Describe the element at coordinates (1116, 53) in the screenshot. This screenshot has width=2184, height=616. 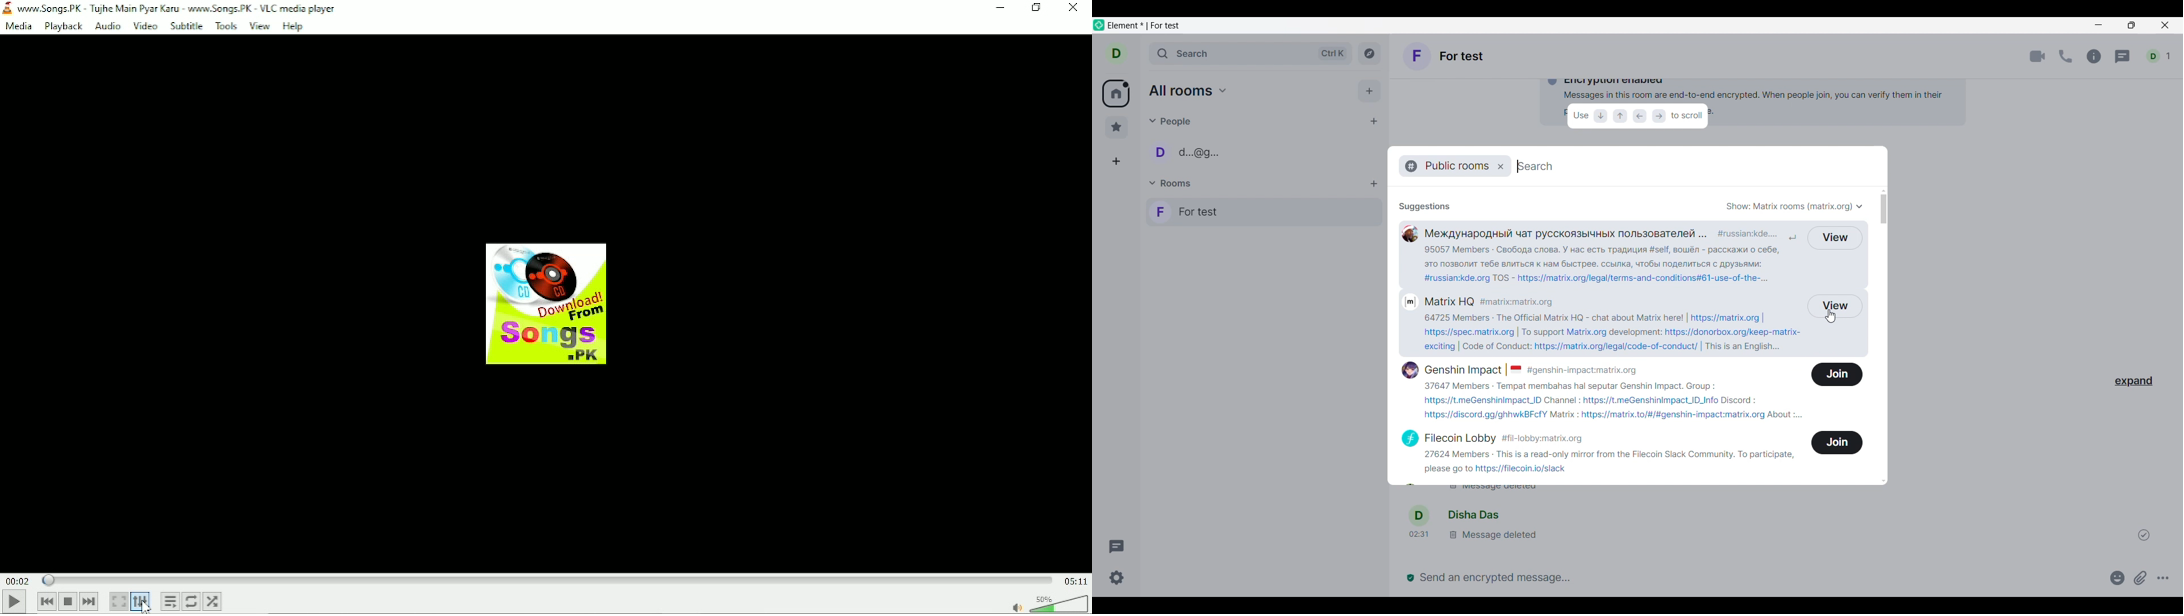
I see `Current account` at that location.